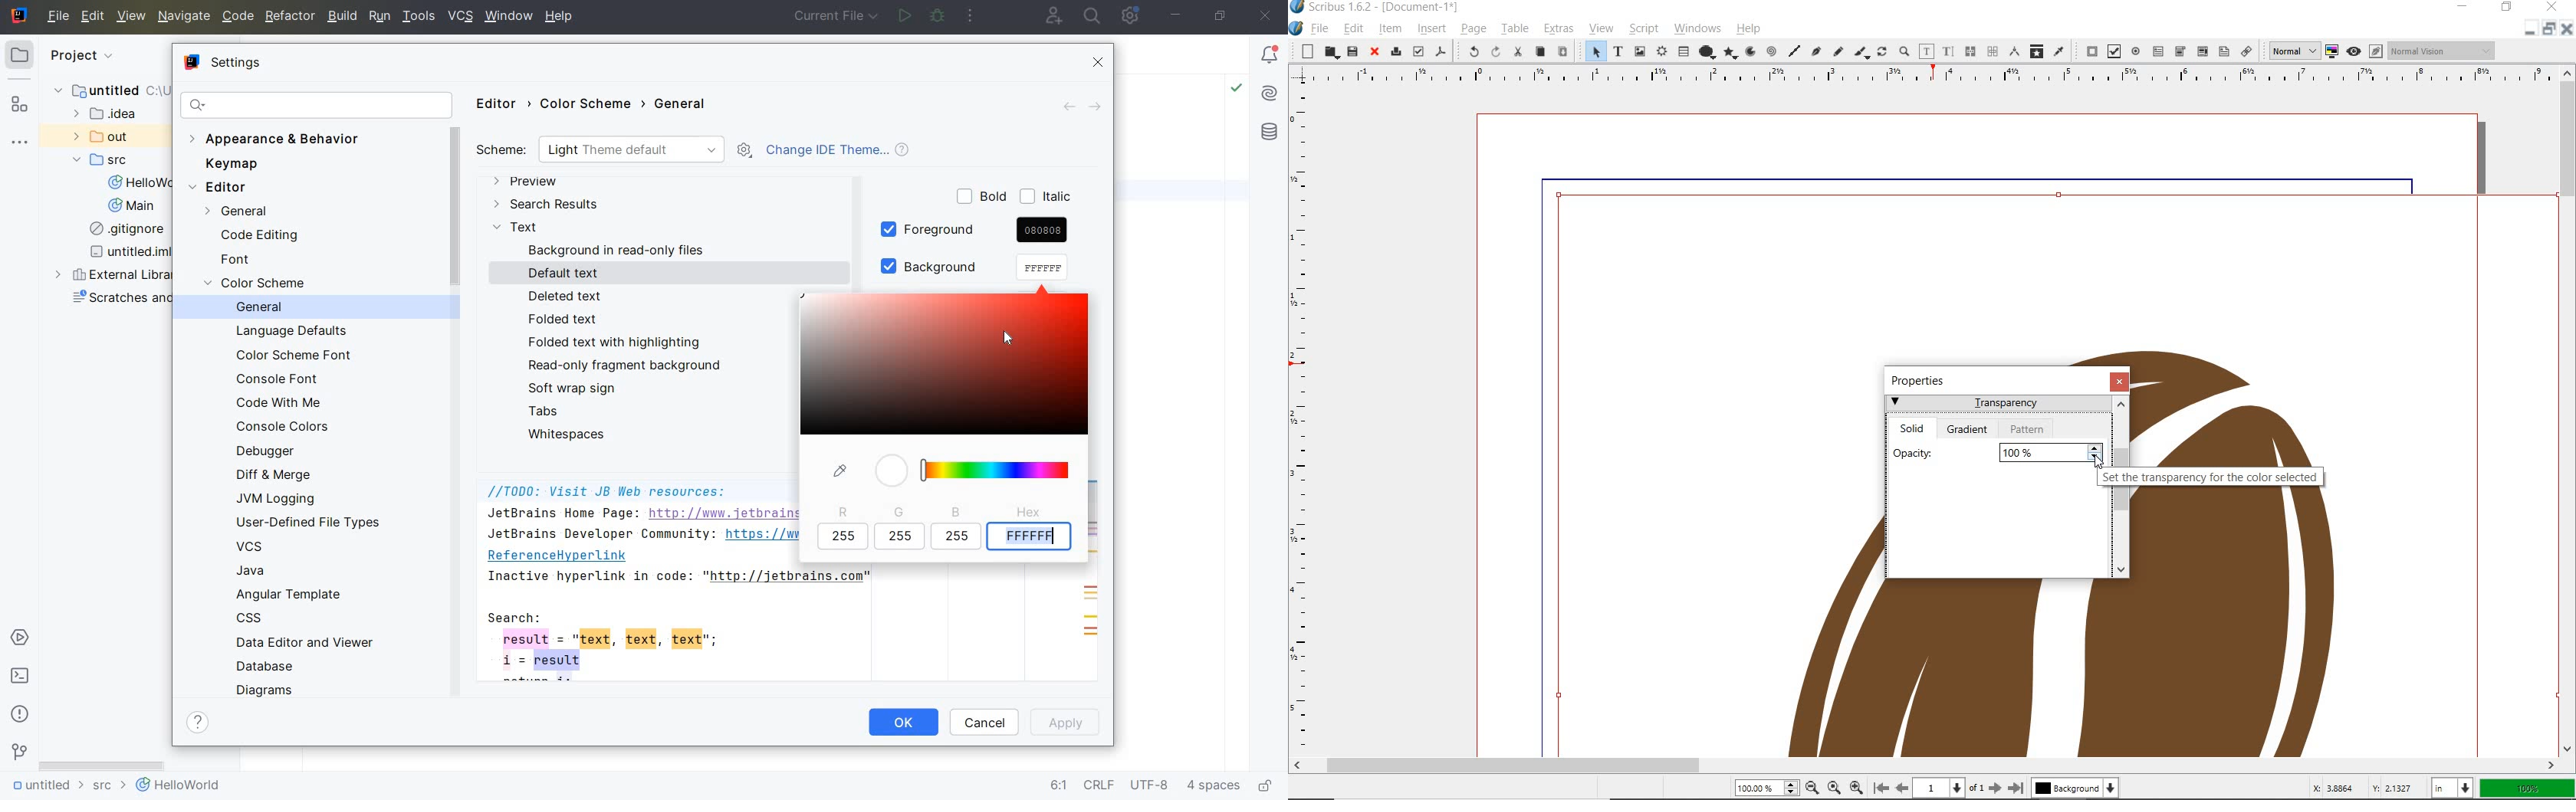 The width and height of the screenshot is (2576, 812). What do you see at coordinates (1600, 29) in the screenshot?
I see `view` at bounding box center [1600, 29].